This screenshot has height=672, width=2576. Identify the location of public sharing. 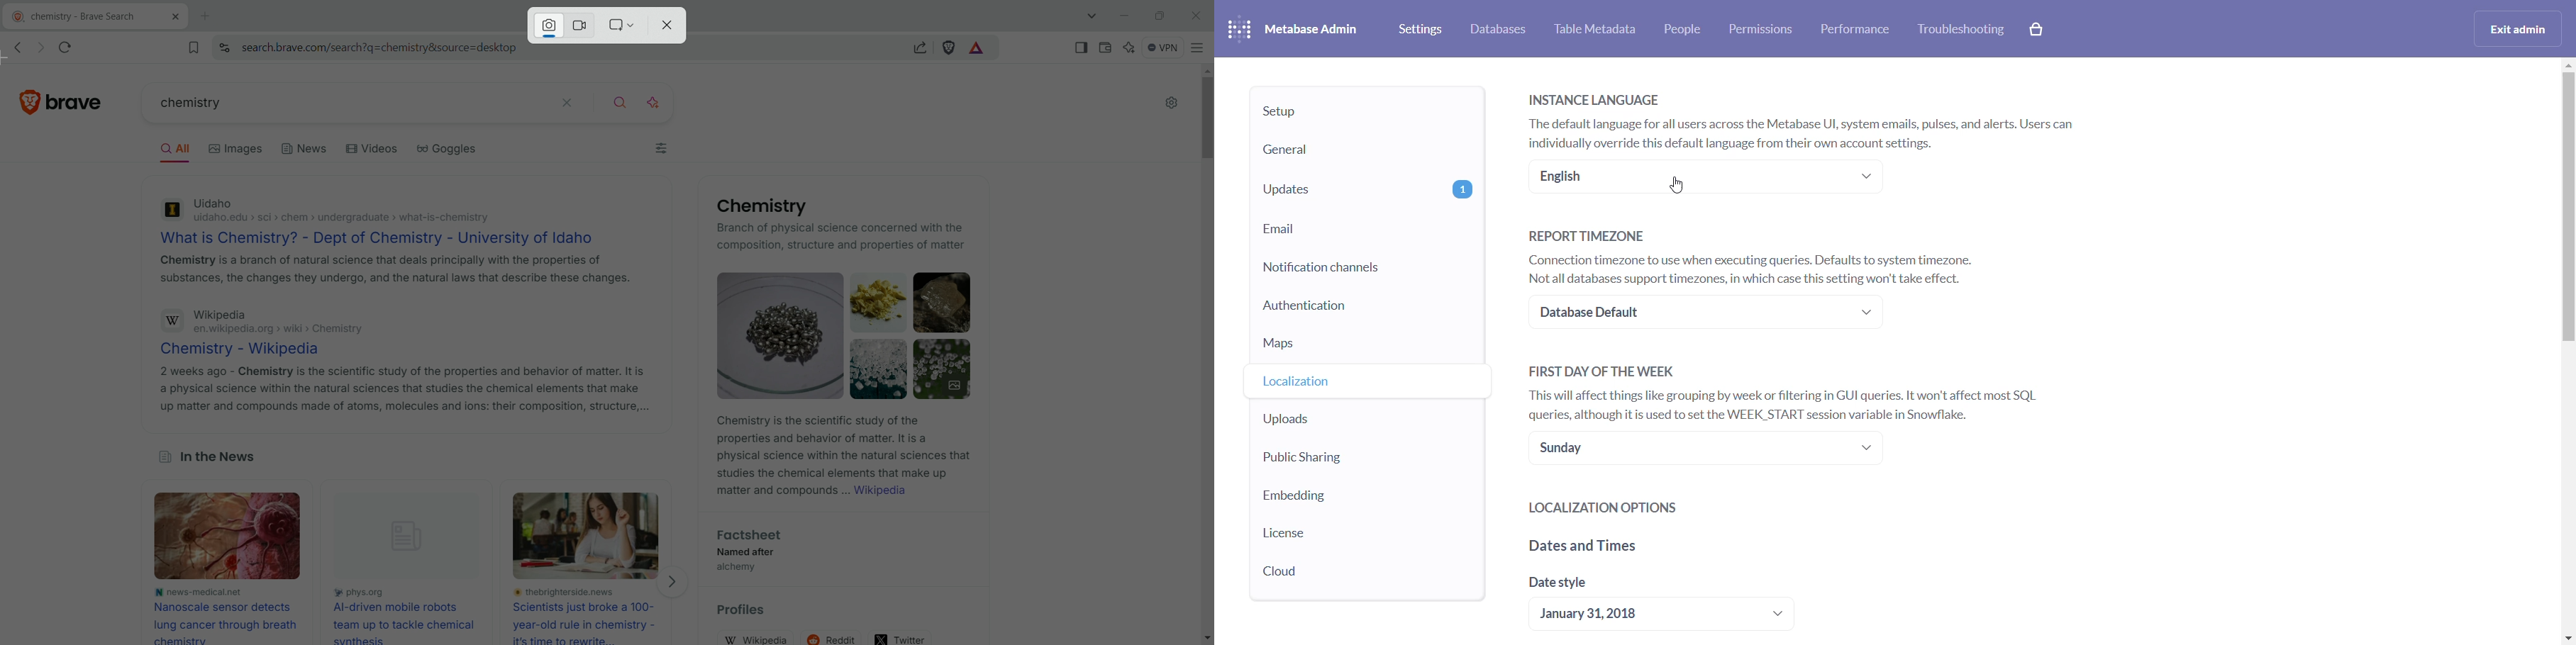
(1347, 456).